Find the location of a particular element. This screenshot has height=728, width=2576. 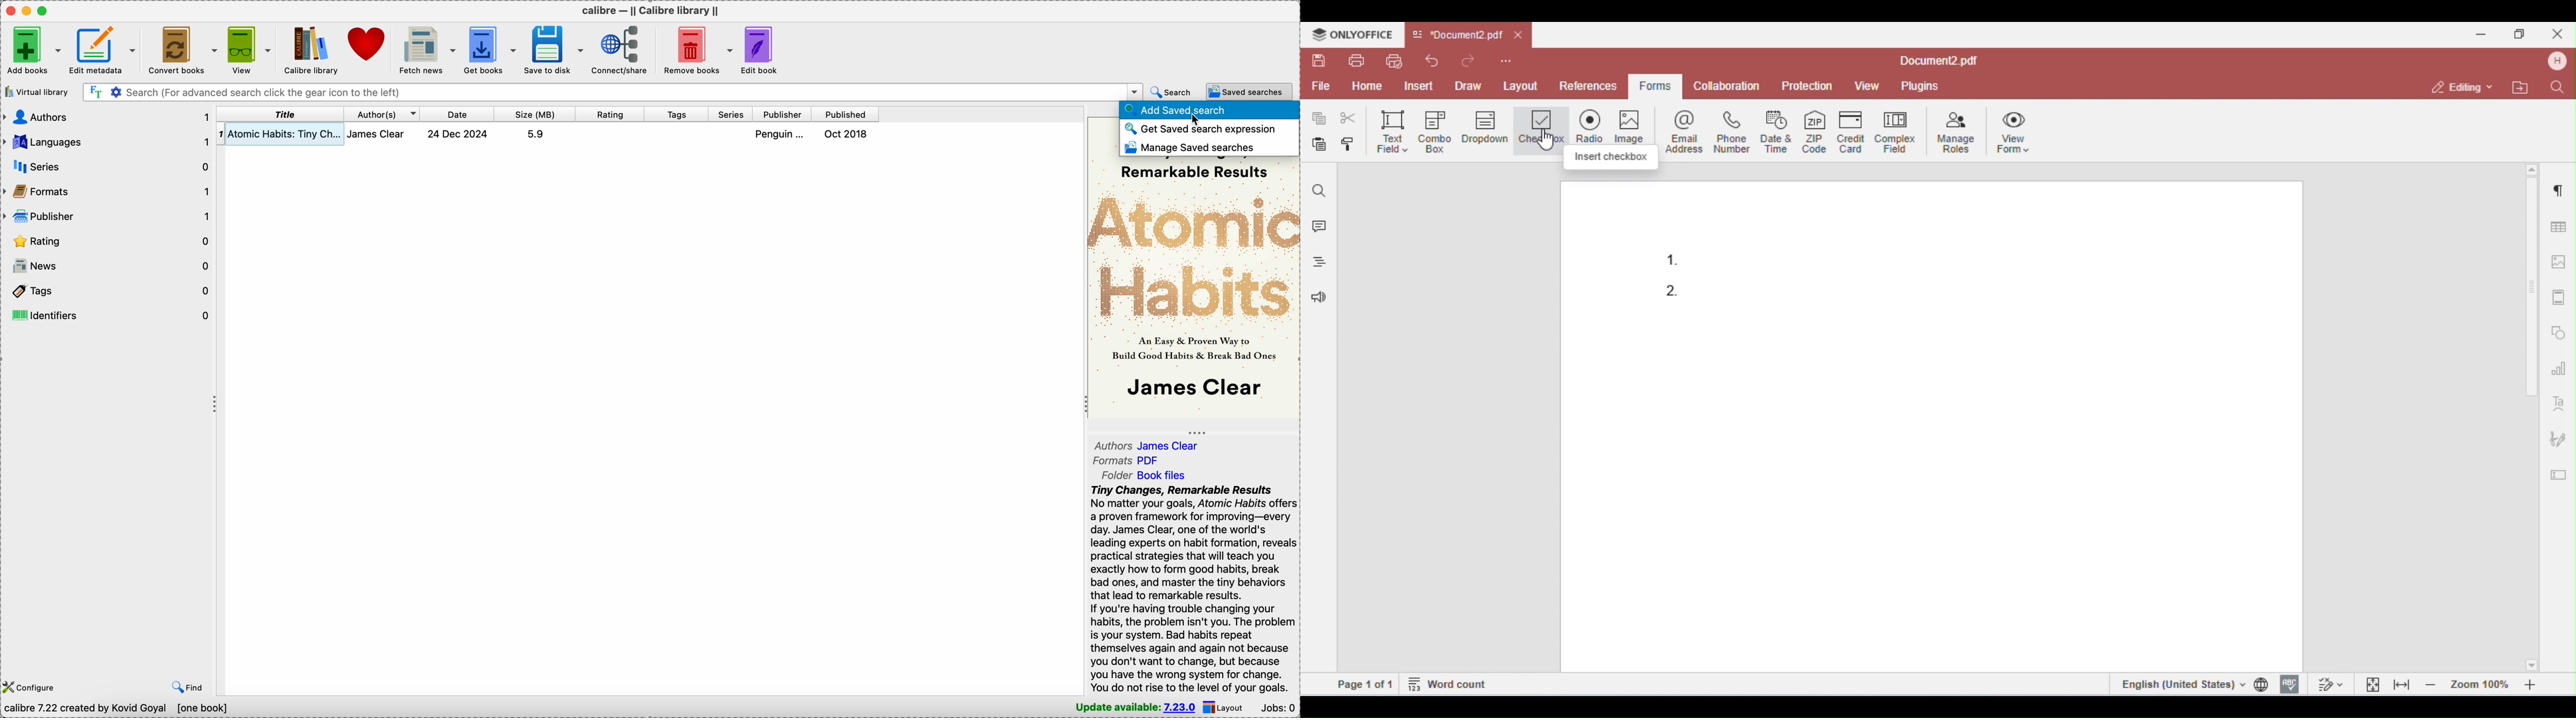

get saved search expression is located at coordinates (1202, 128).